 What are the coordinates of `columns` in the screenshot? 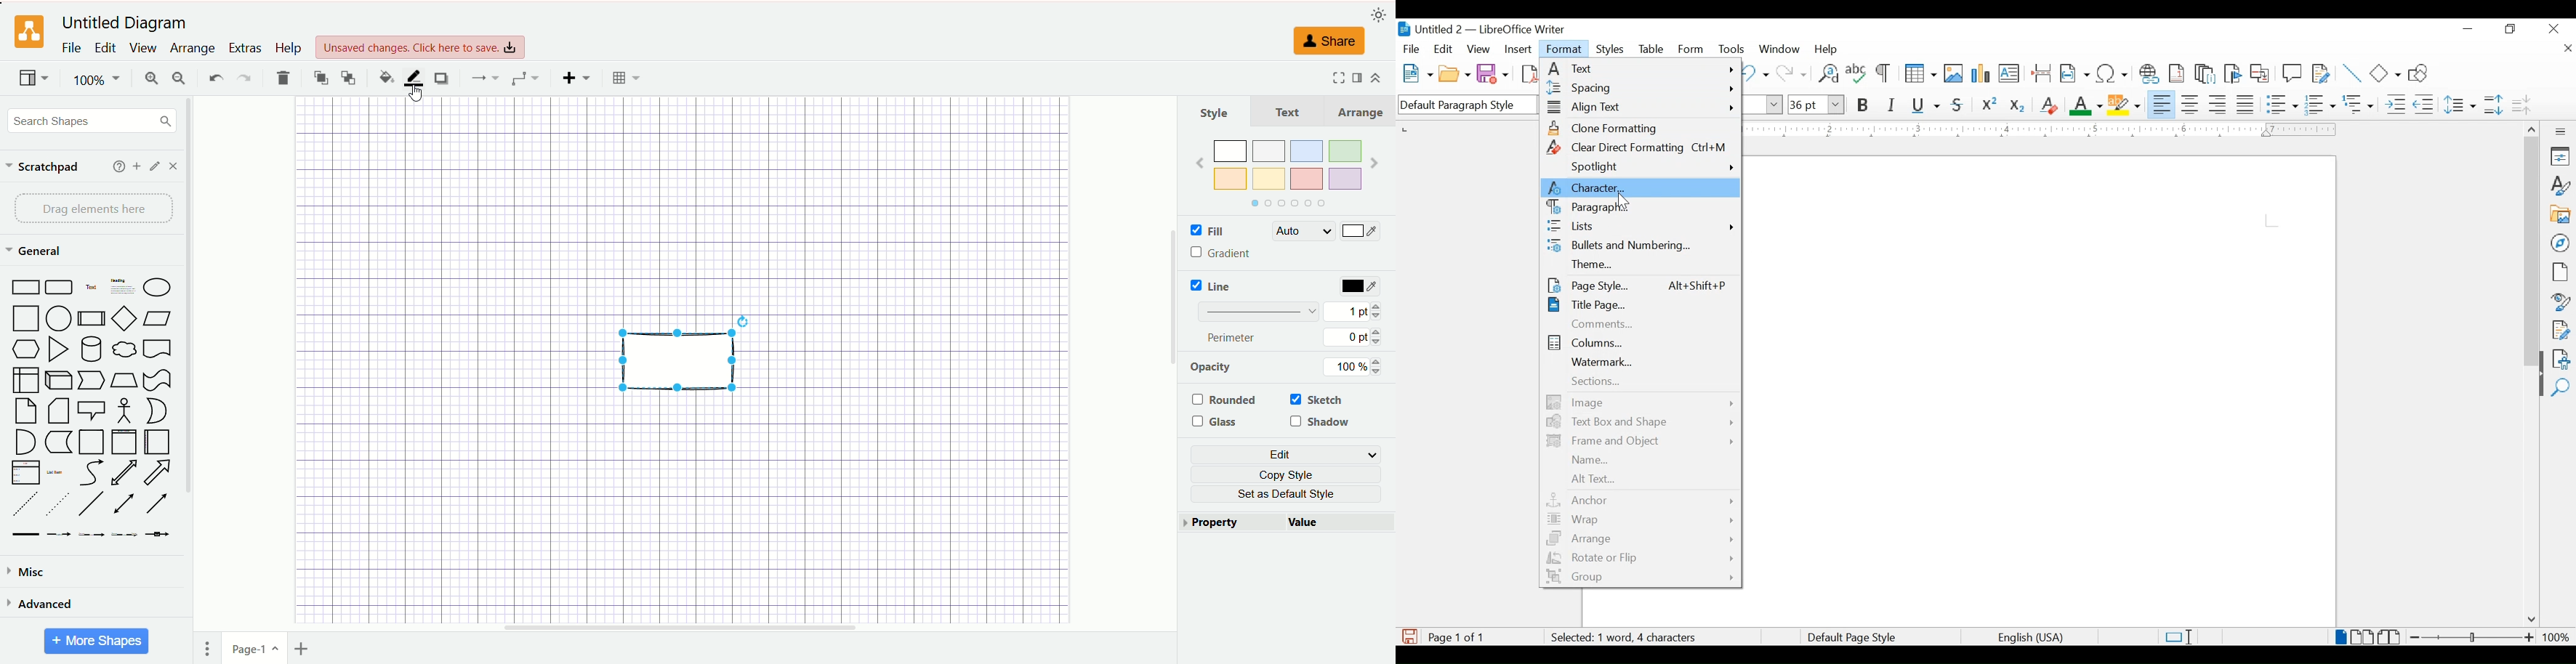 It's located at (1587, 342).